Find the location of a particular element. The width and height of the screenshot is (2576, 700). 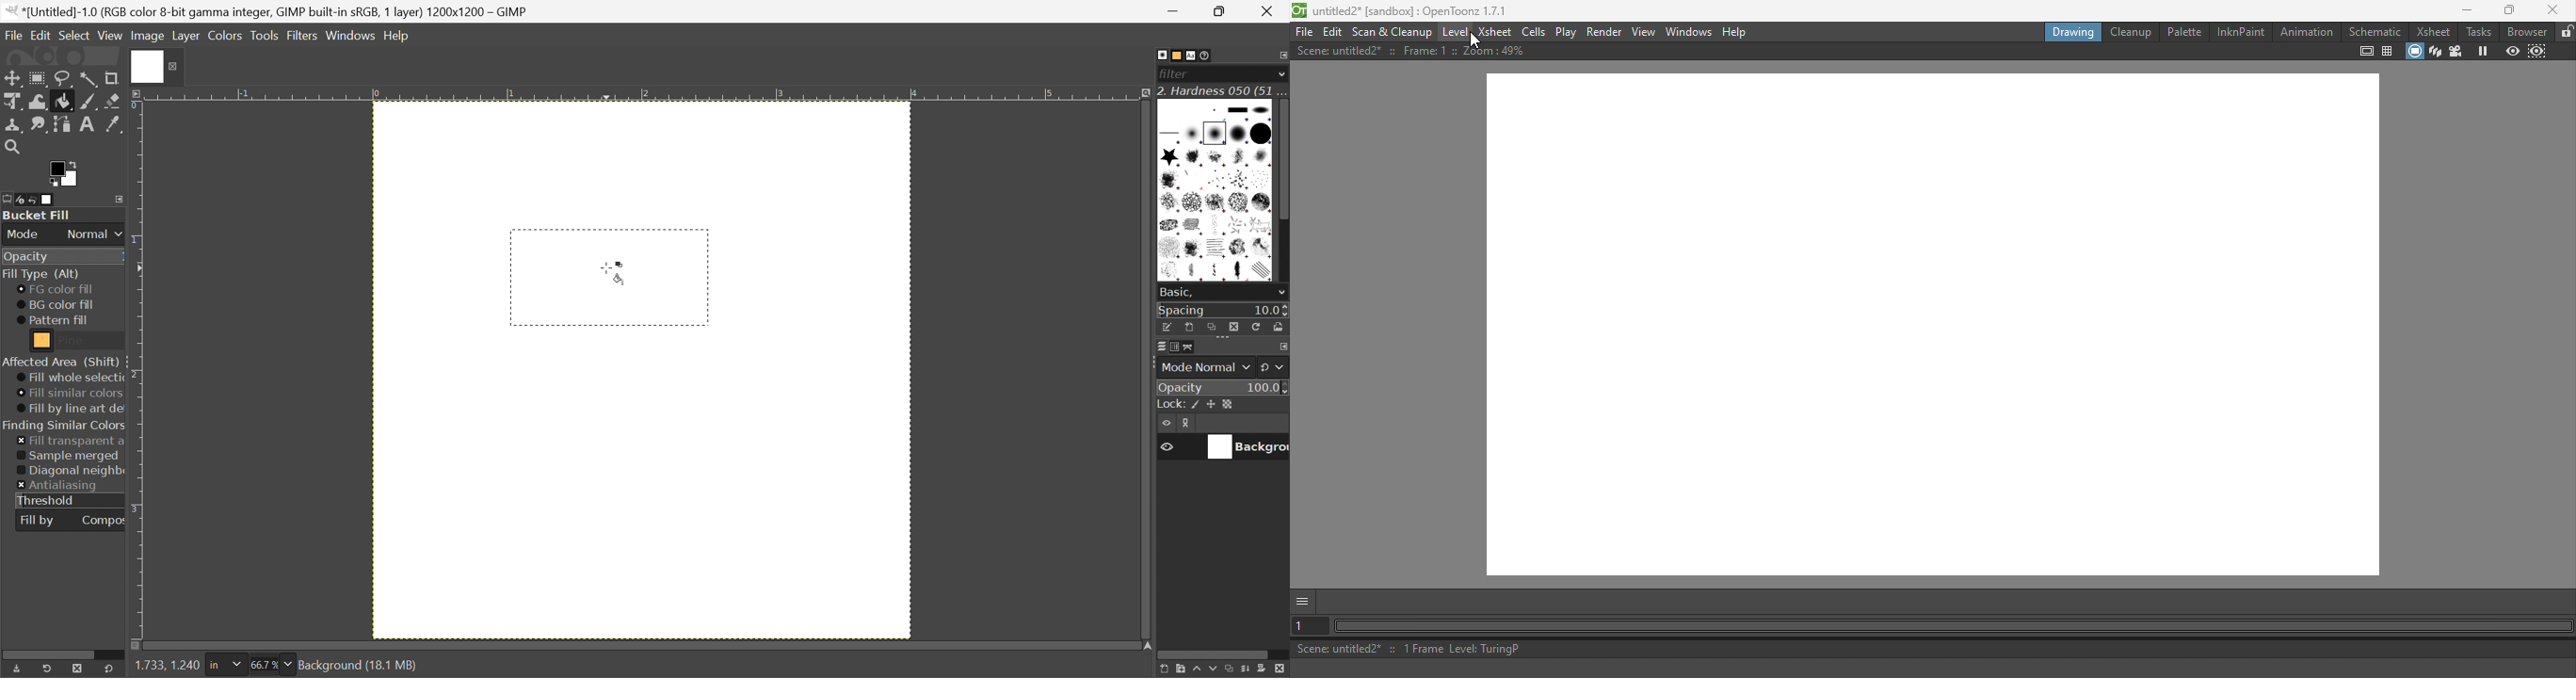

Crop Tool is located at coordinates (112, 79).